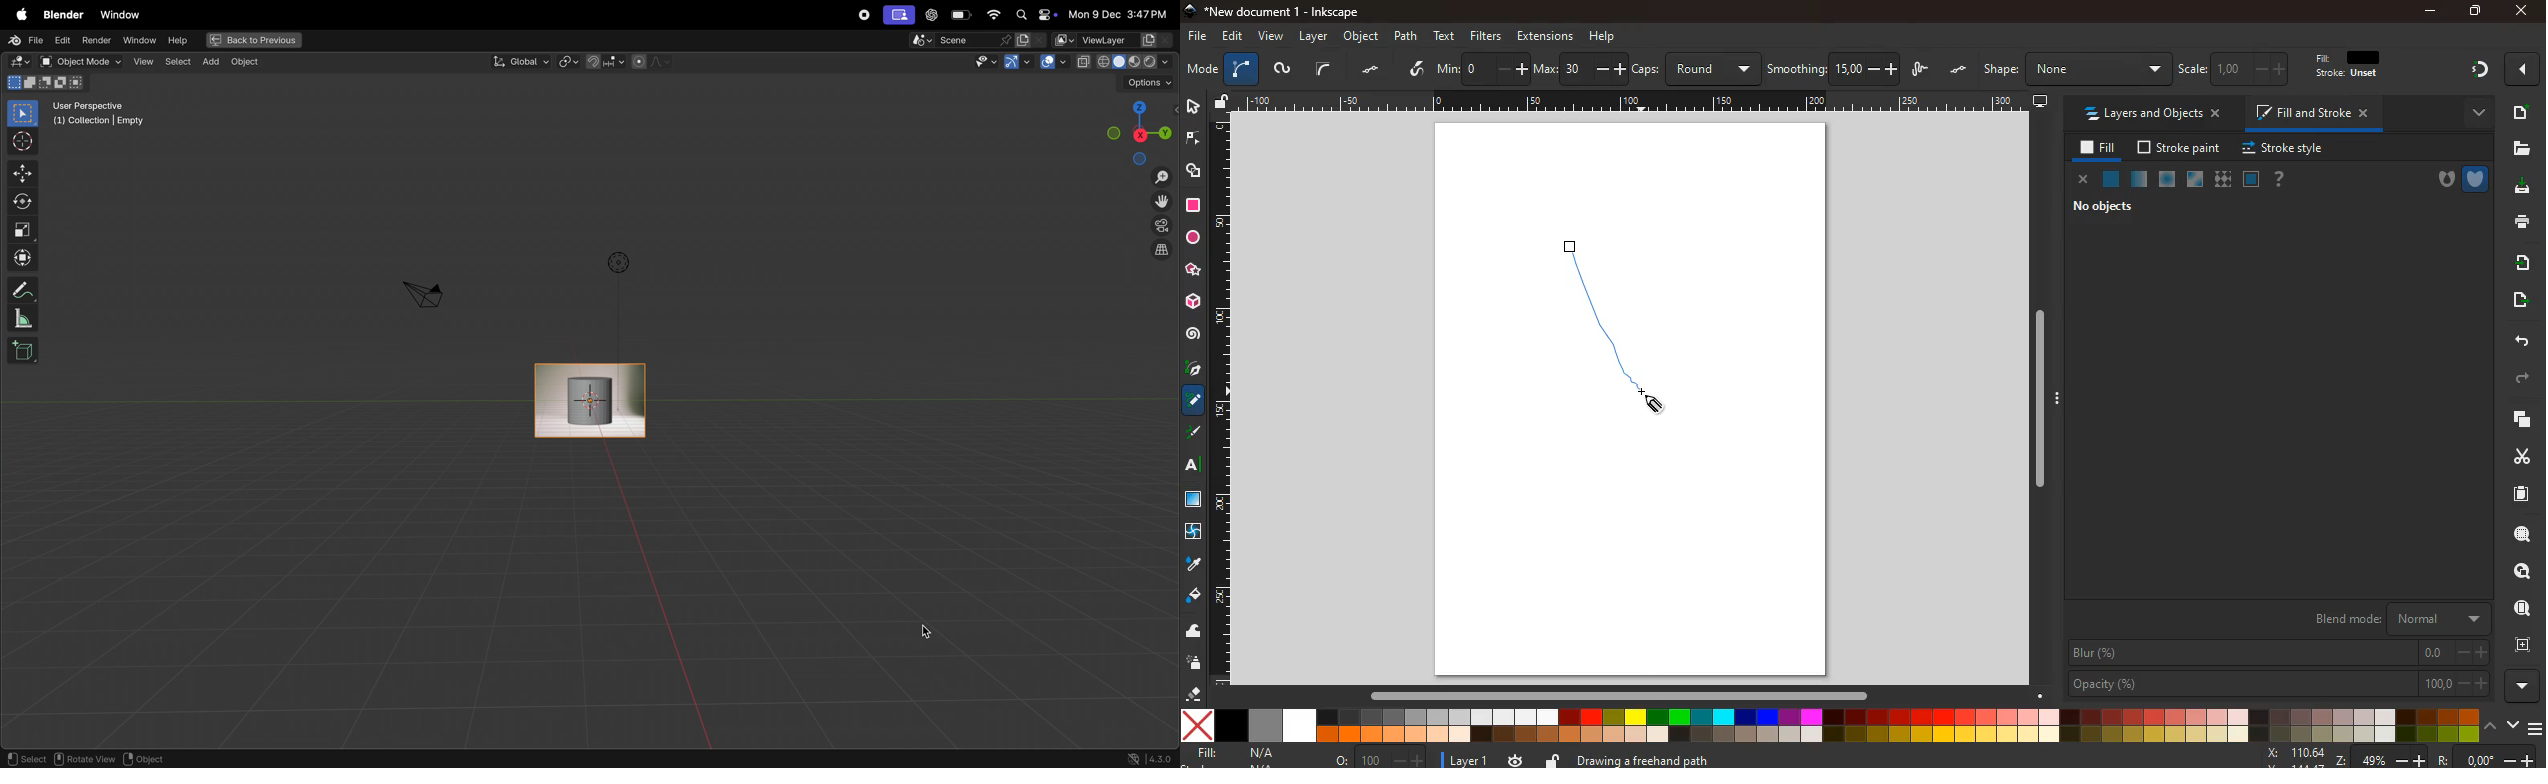 Image resolution: width=2548 pixels, height=784 pixels. Describe the element at coordinates (1192, 302) in the screenshot. I see `3d tool` at that location.